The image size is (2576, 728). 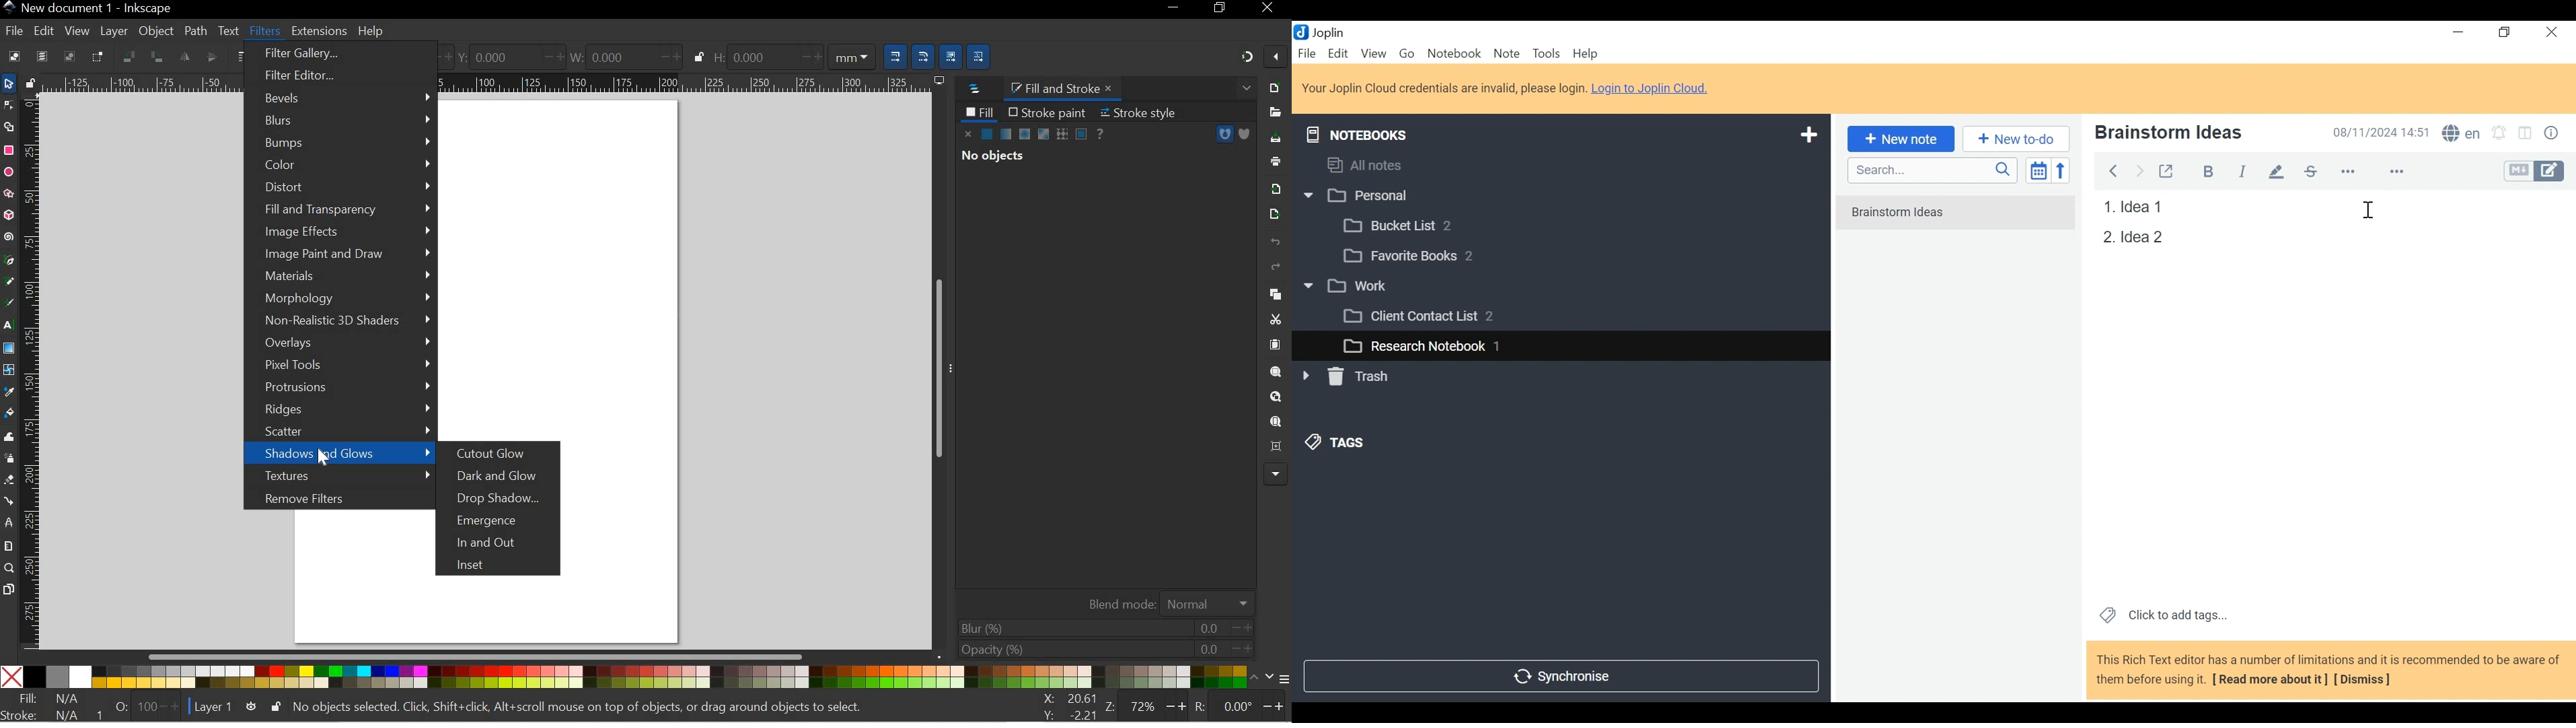 What do you see at coordinates (2357, 172) in the screenshot?
I see `more options` at bounding box center [2357, 172].